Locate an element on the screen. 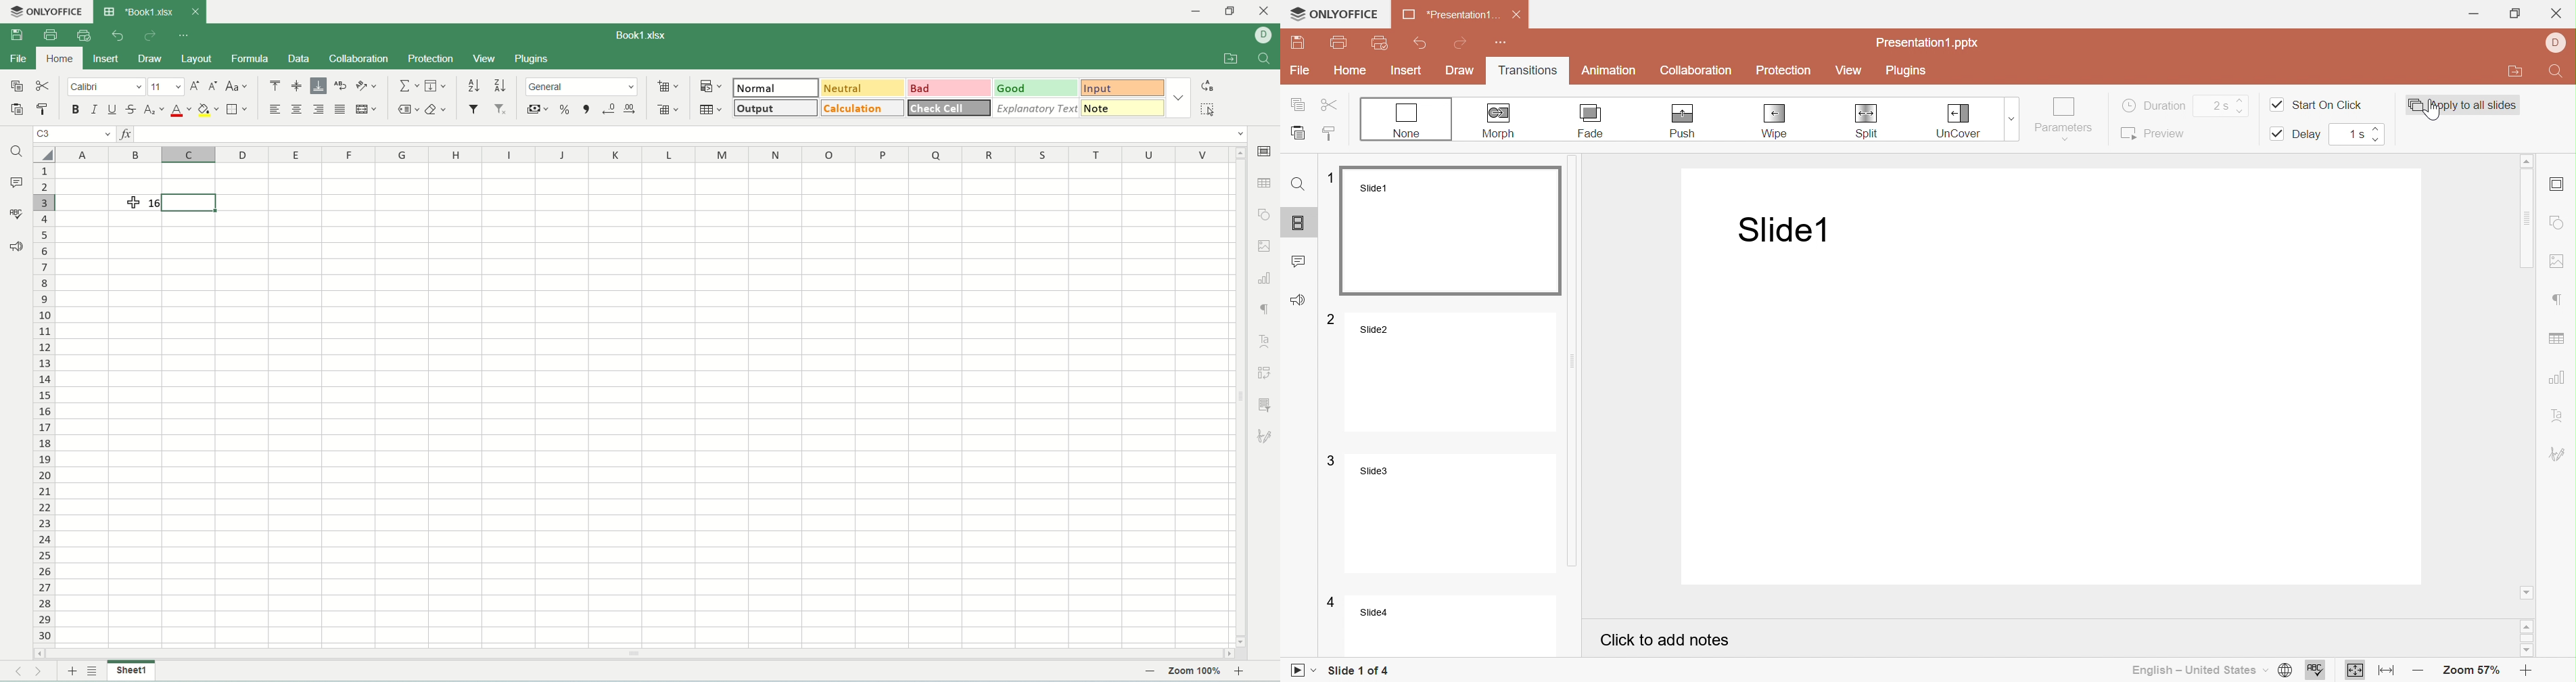 This screenshot has width=2576, height=700. font name is located at coordinates (108, 87).